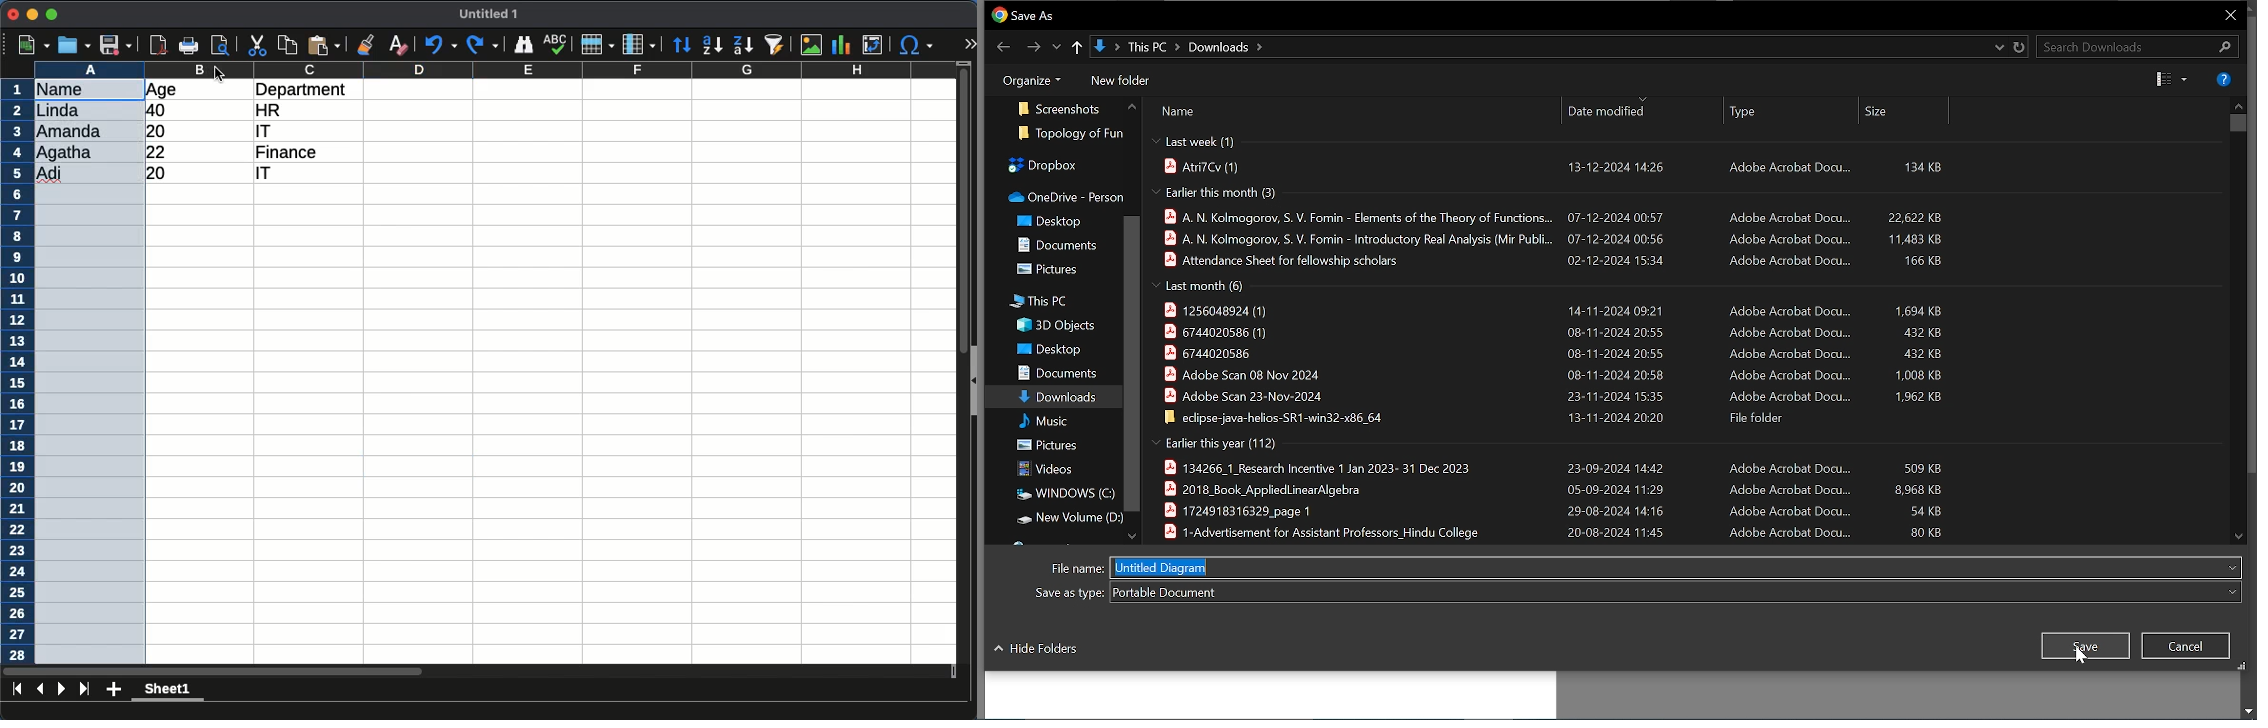  I want to click on sort, so click(684, 45).